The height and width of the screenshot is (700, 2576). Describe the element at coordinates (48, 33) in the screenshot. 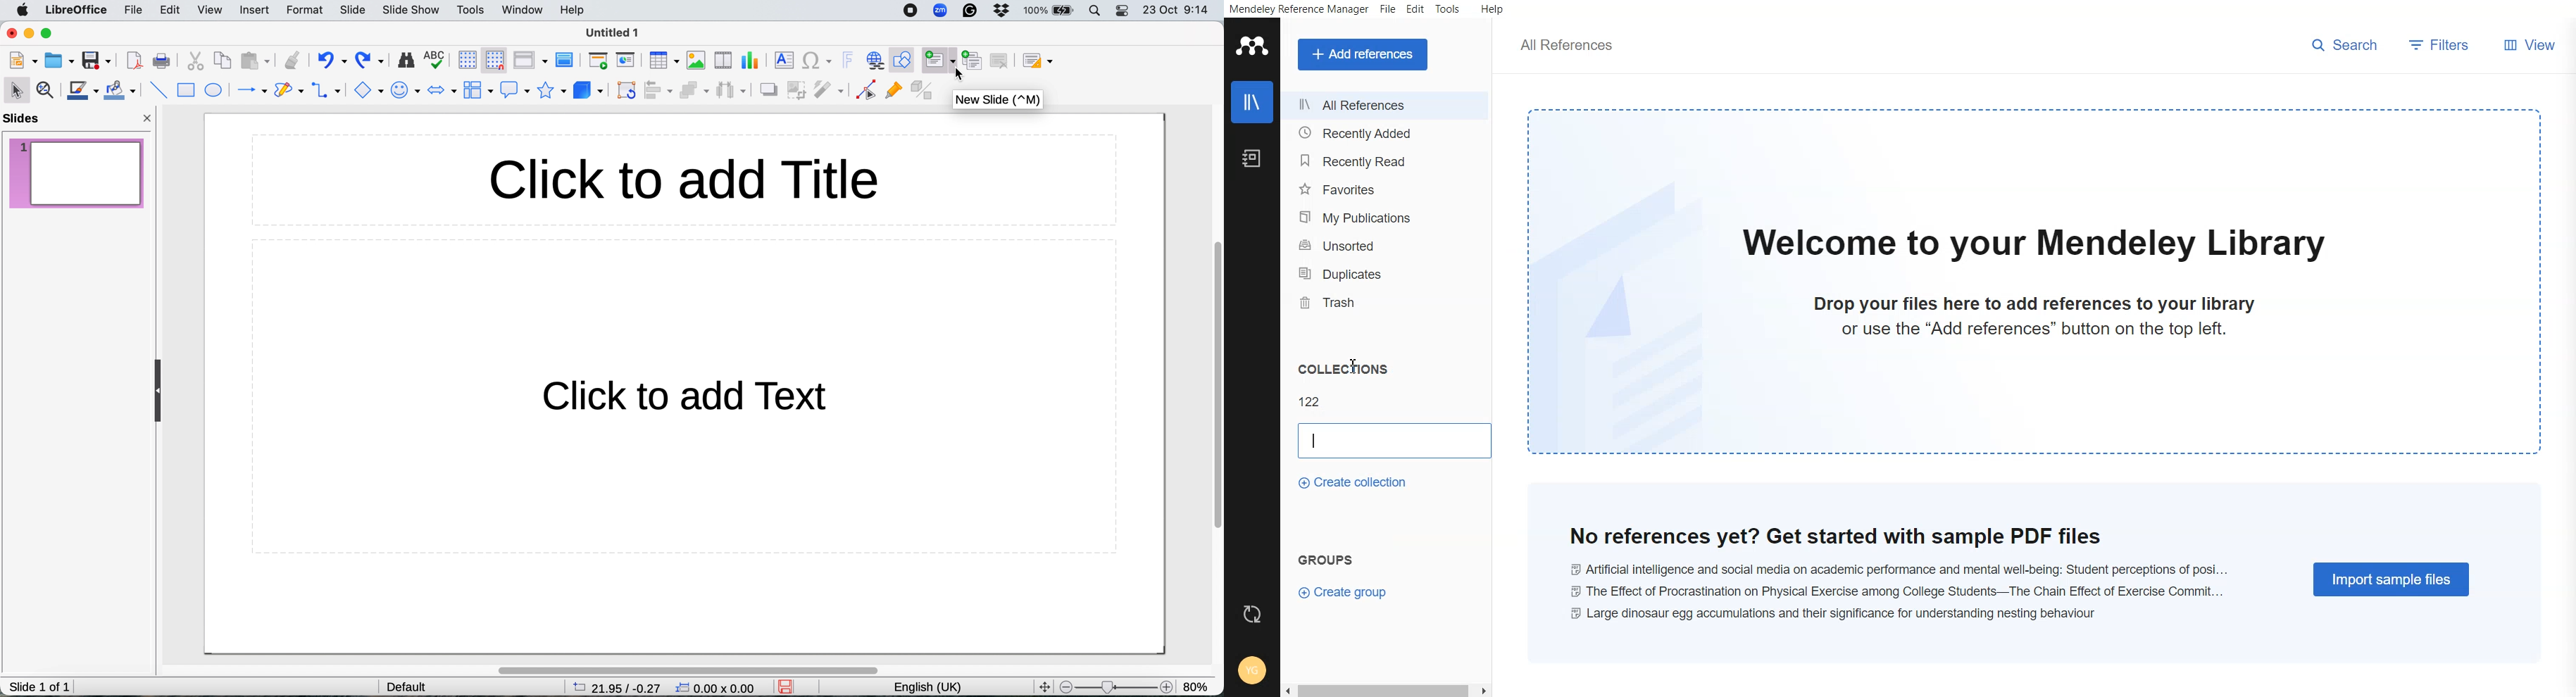

I see `maximise` at that location.